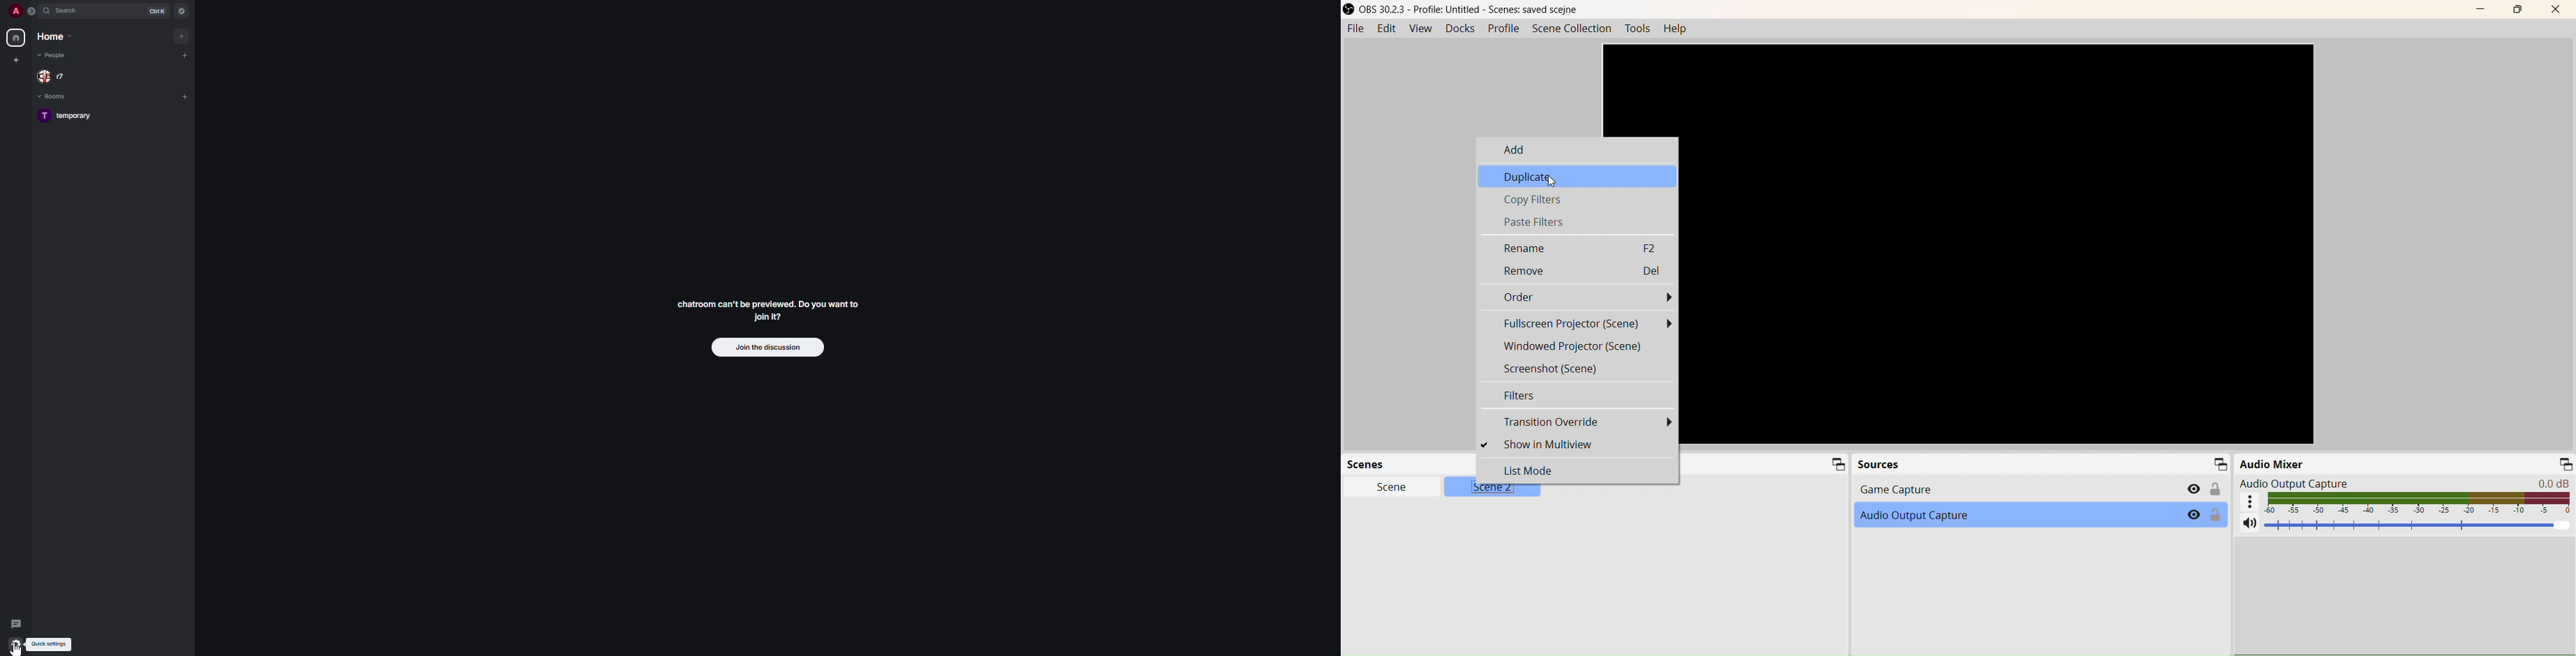 This screenshot has height=672, width=2576. What do you see at coordinates (1420, 28) in the screenshot?
I see `View` at bounding box center [1420, 28].